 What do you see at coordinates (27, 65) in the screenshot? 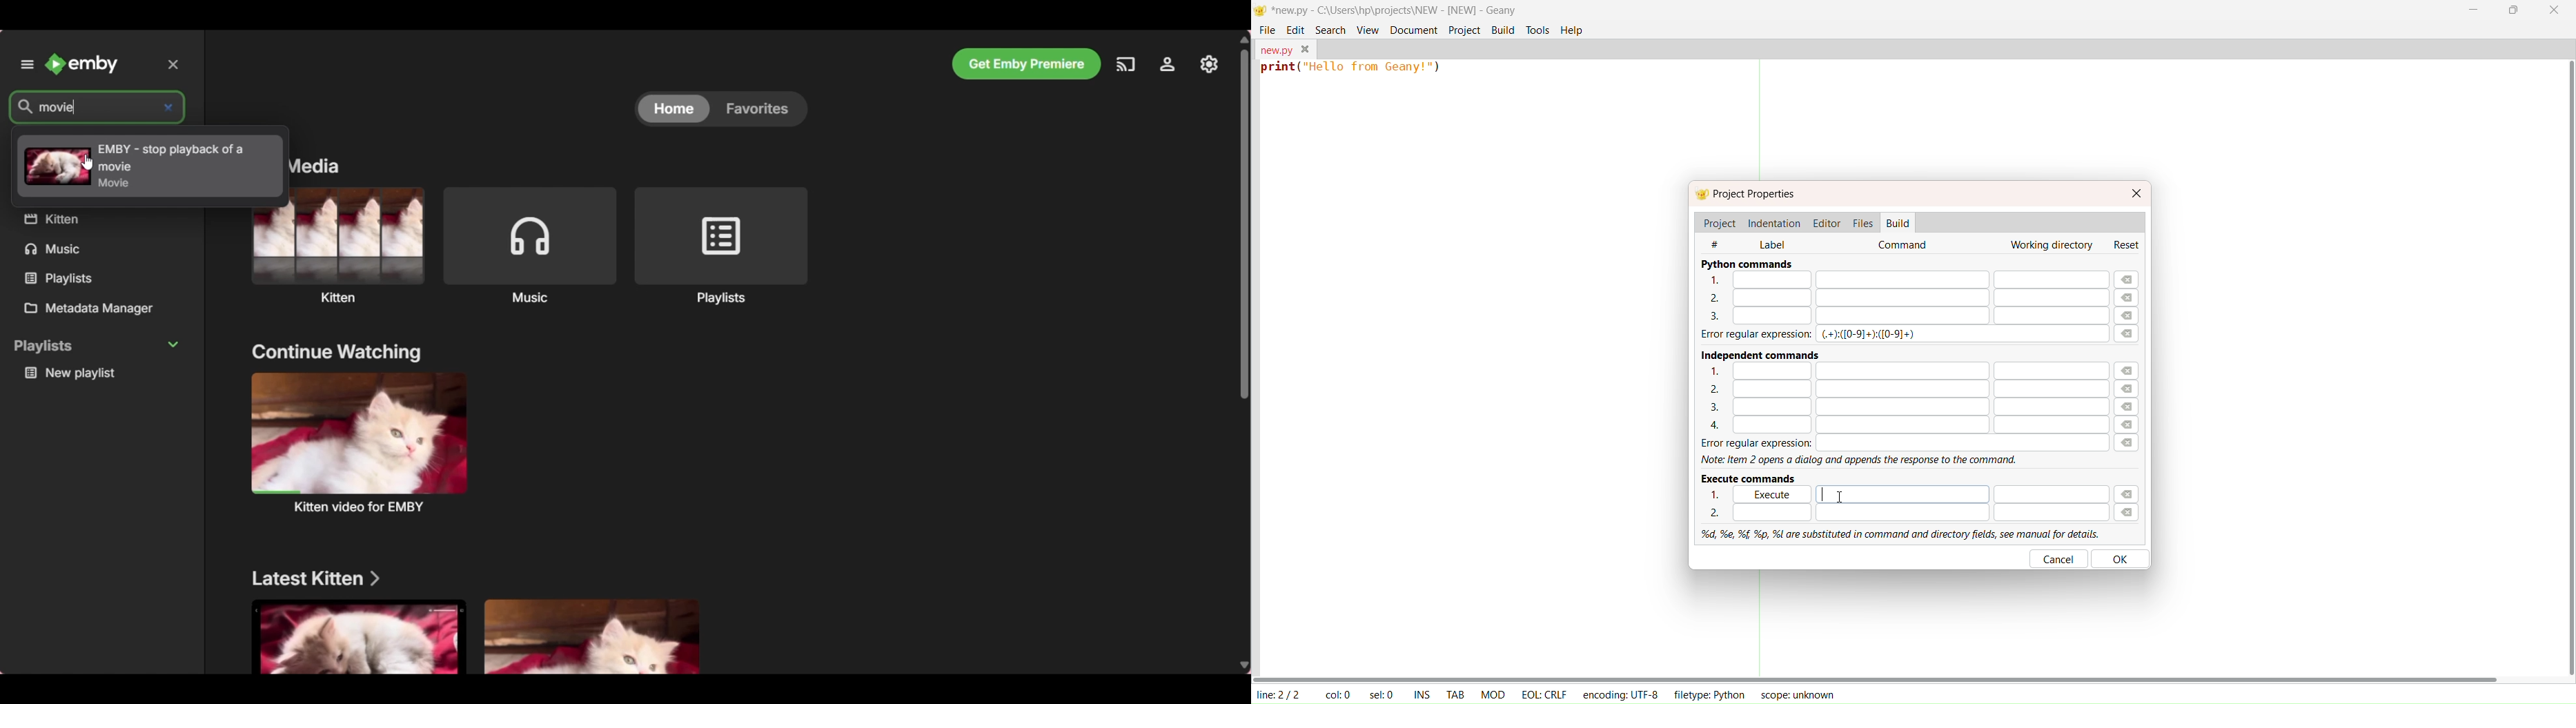
I see `Unpin left panel` at bounding box center [27, 65].